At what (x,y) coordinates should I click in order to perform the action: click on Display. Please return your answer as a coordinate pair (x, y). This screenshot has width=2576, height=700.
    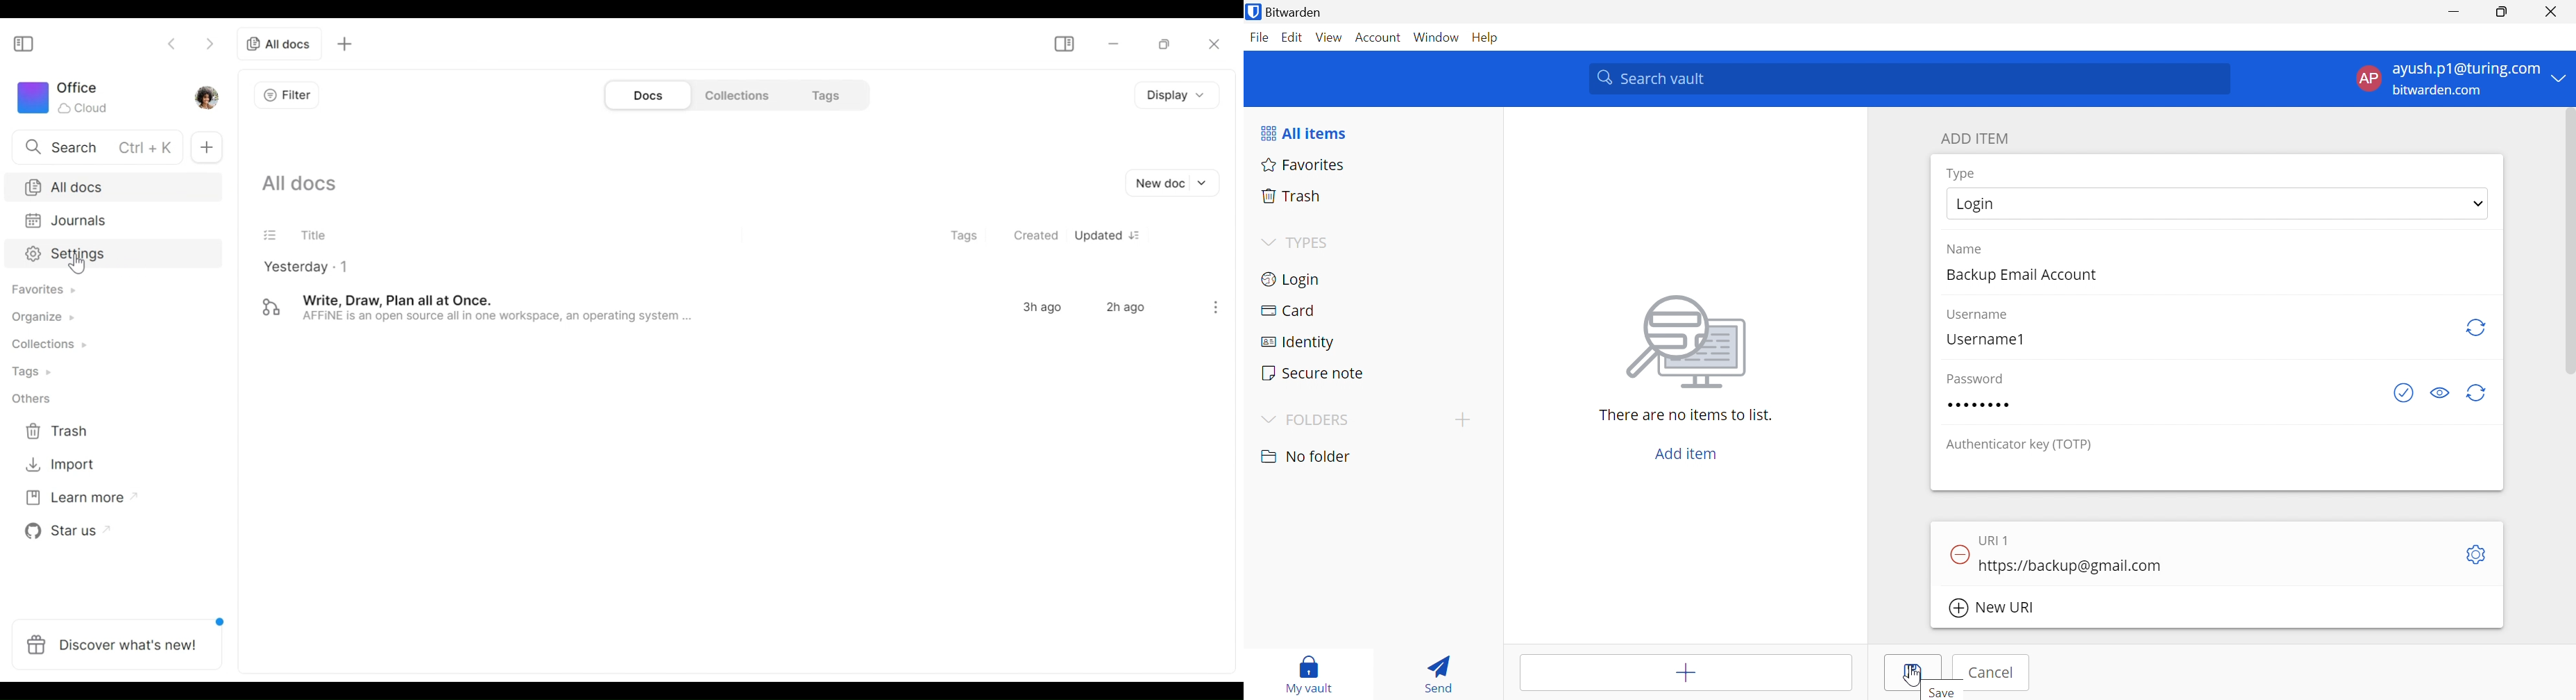
    Looking at the image, I should click on (1179, 94).